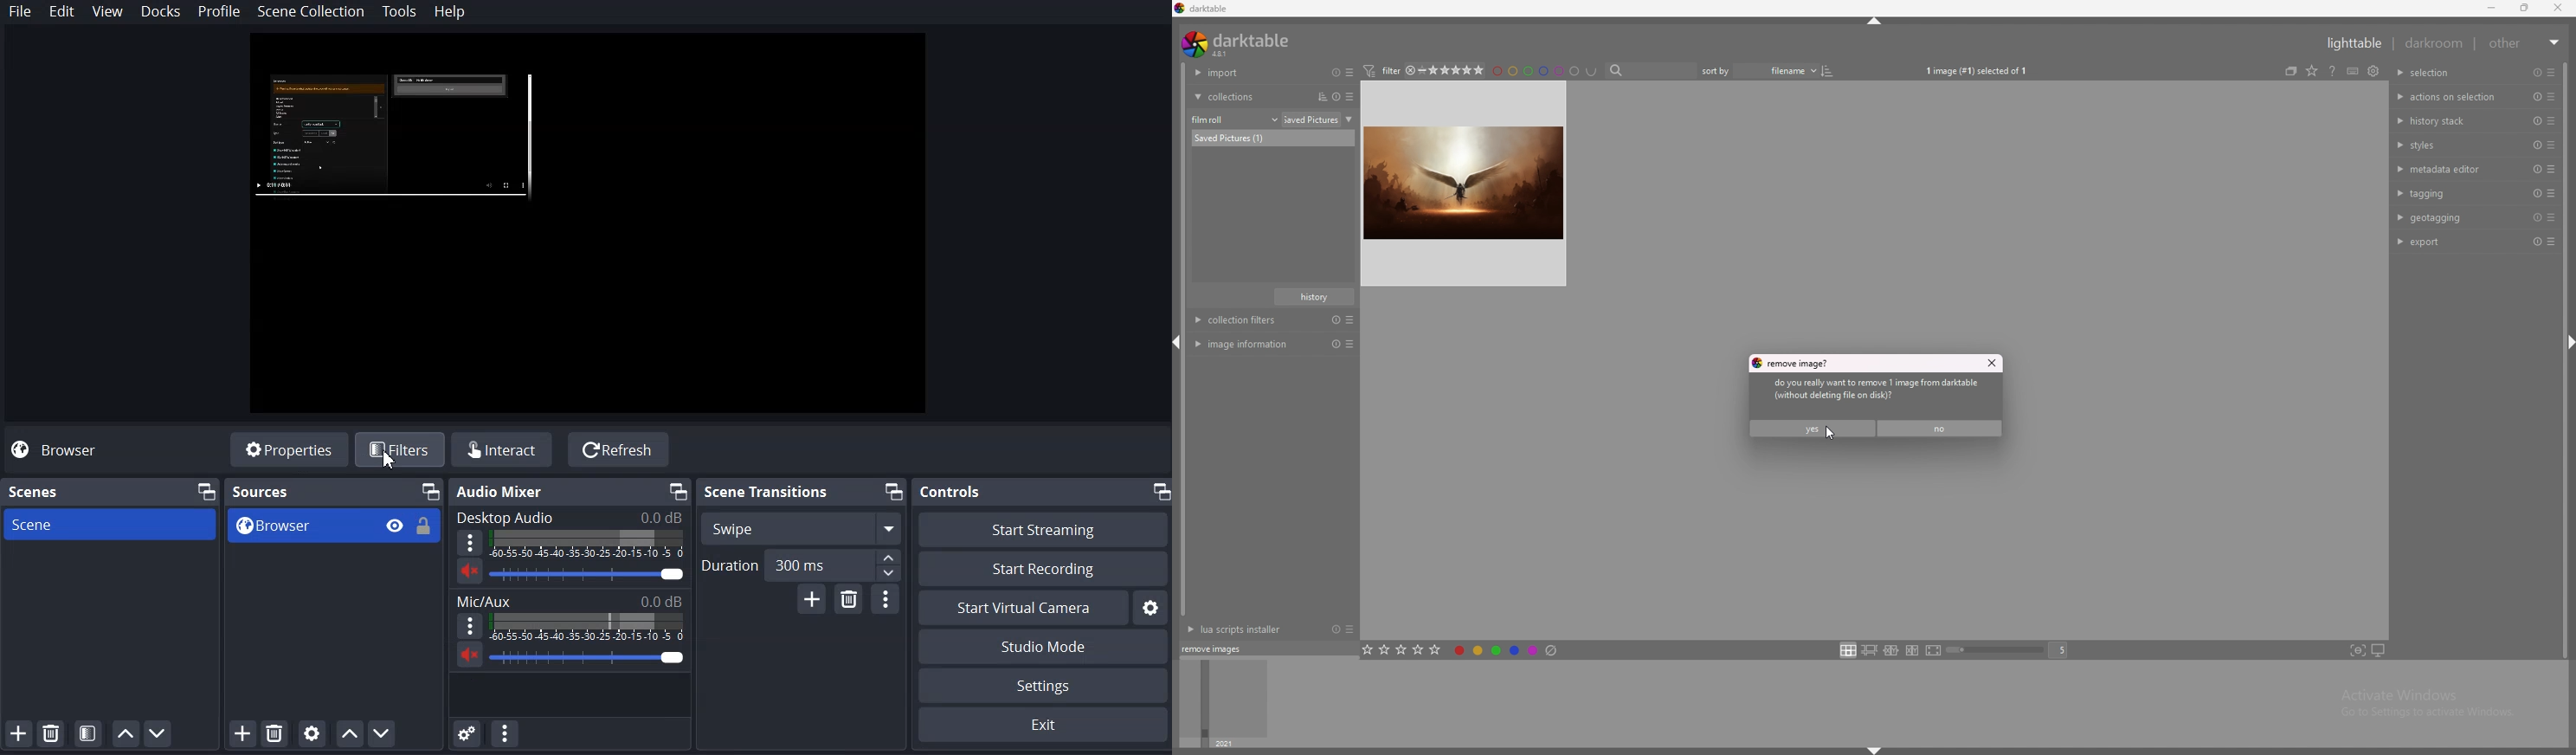 The width and height of the screenshot is (2576, 756). Describe the element at coordinates (470, 542) in the screenshot. I see `More` at that location.